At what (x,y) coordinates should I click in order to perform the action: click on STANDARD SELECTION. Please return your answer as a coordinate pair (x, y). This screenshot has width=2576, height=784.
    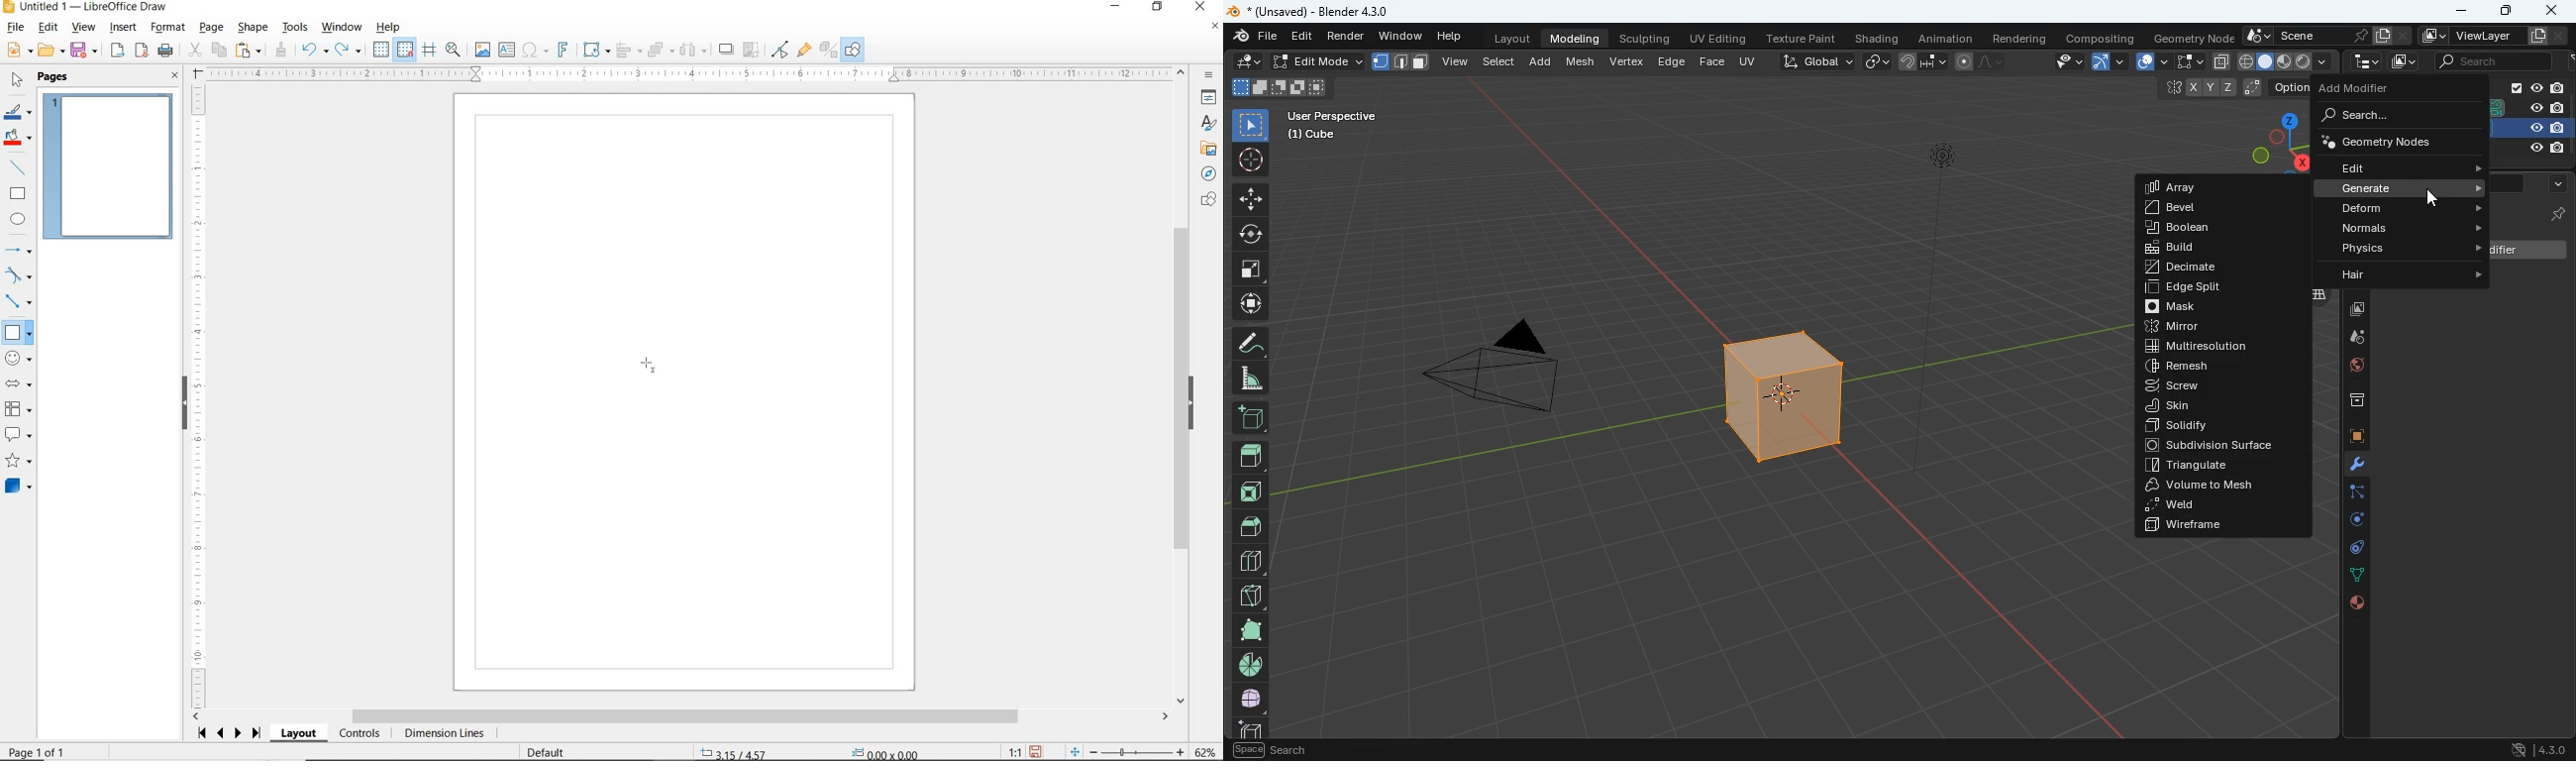
    Looking at the image, I should click on (812, 750).